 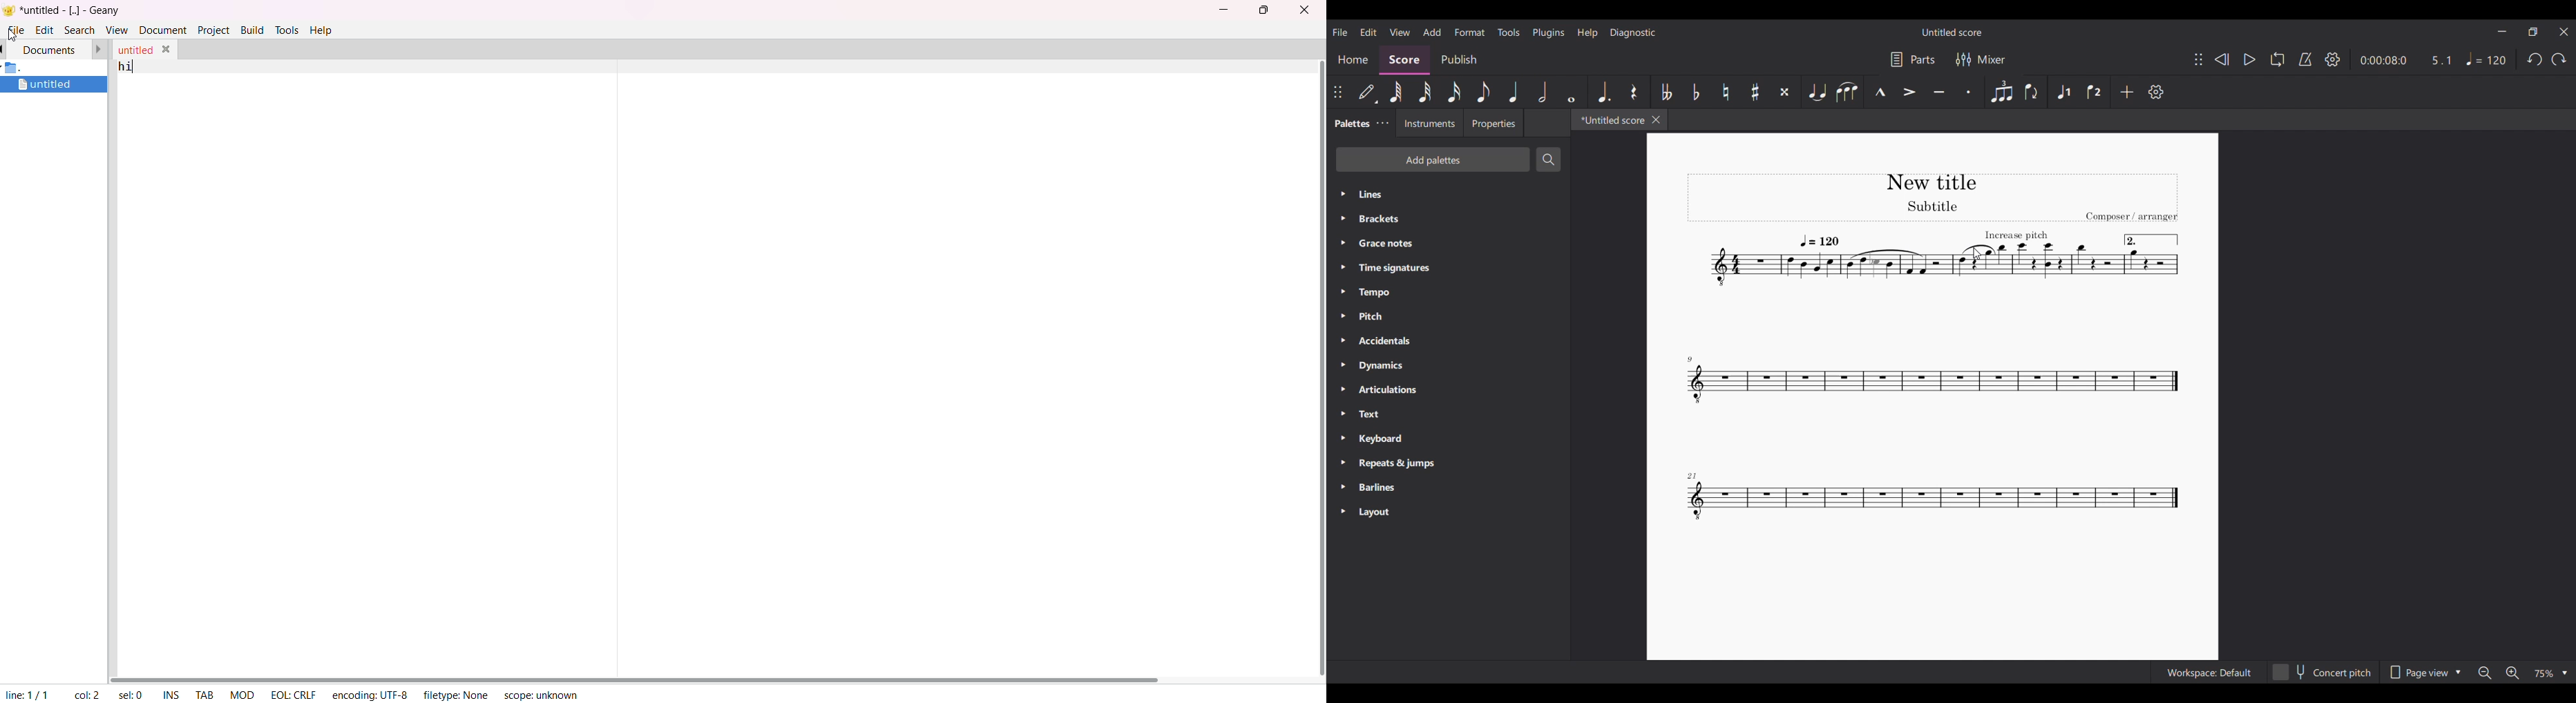 What do you see at coordinates (1696, 92) in the screenshot?
I see `Toggle flat` at bounding box center [1696, 92].